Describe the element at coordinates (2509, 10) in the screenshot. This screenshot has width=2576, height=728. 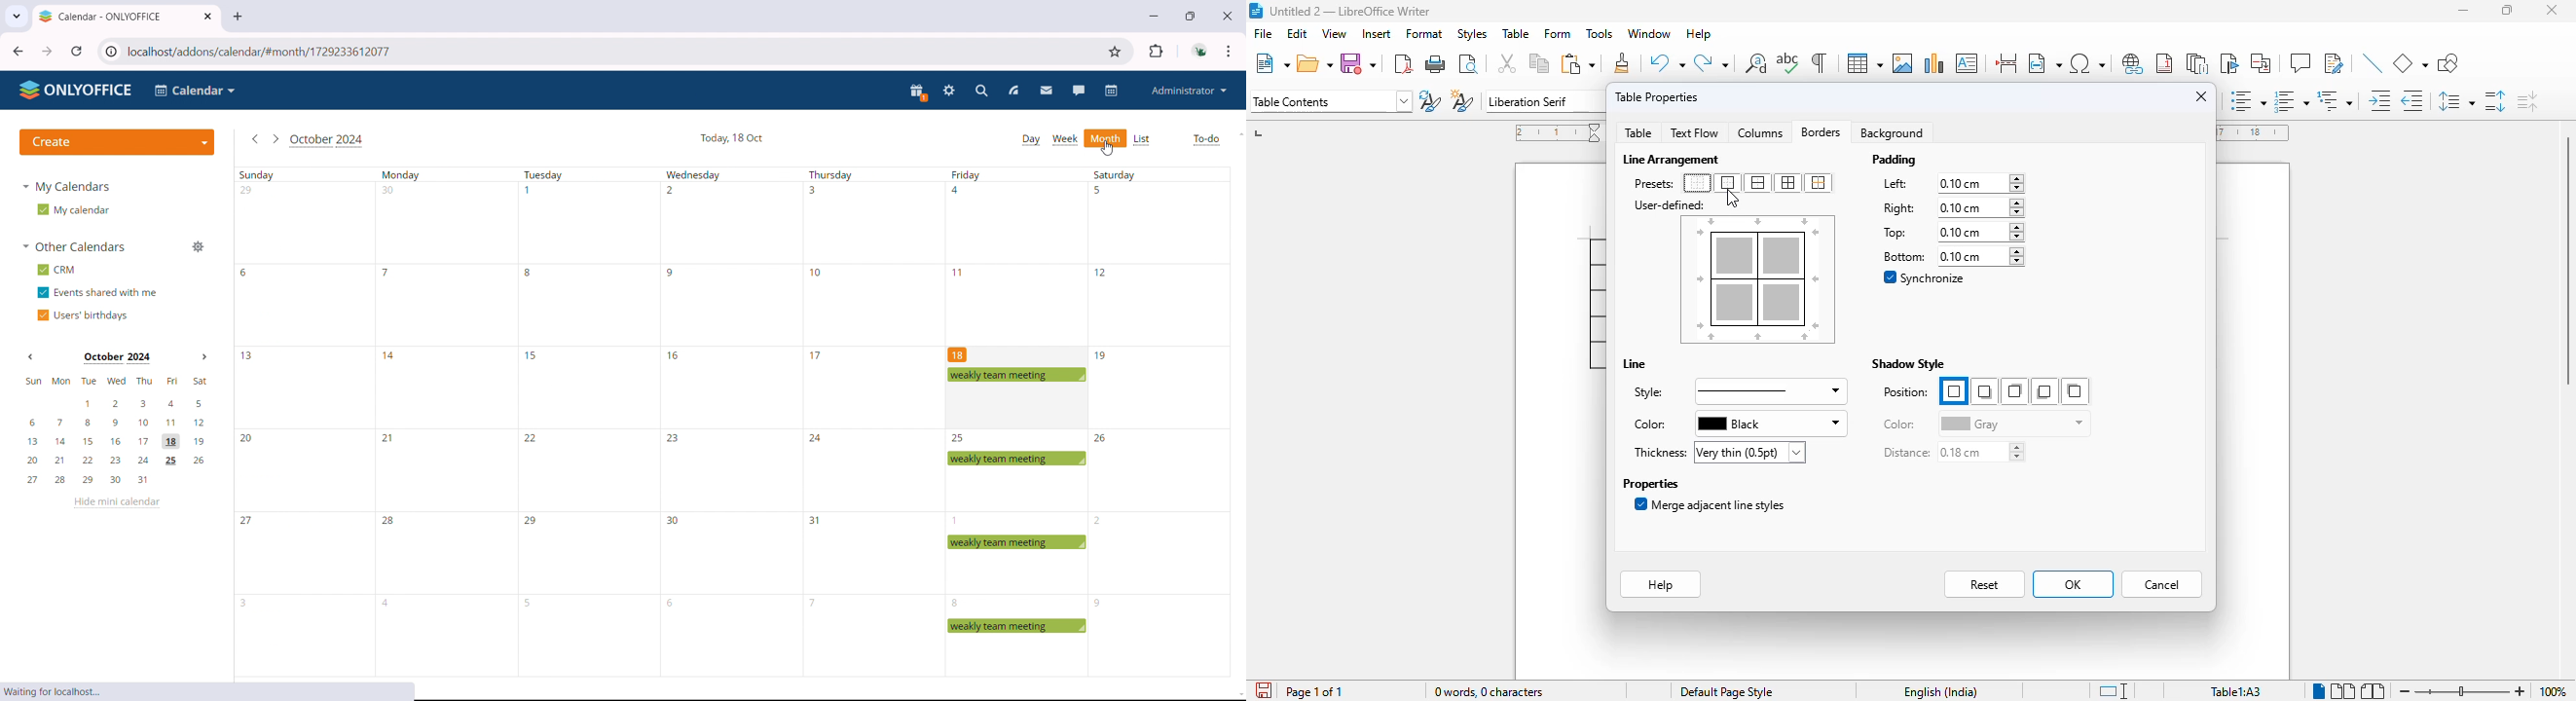
I see `maximize` at that location.